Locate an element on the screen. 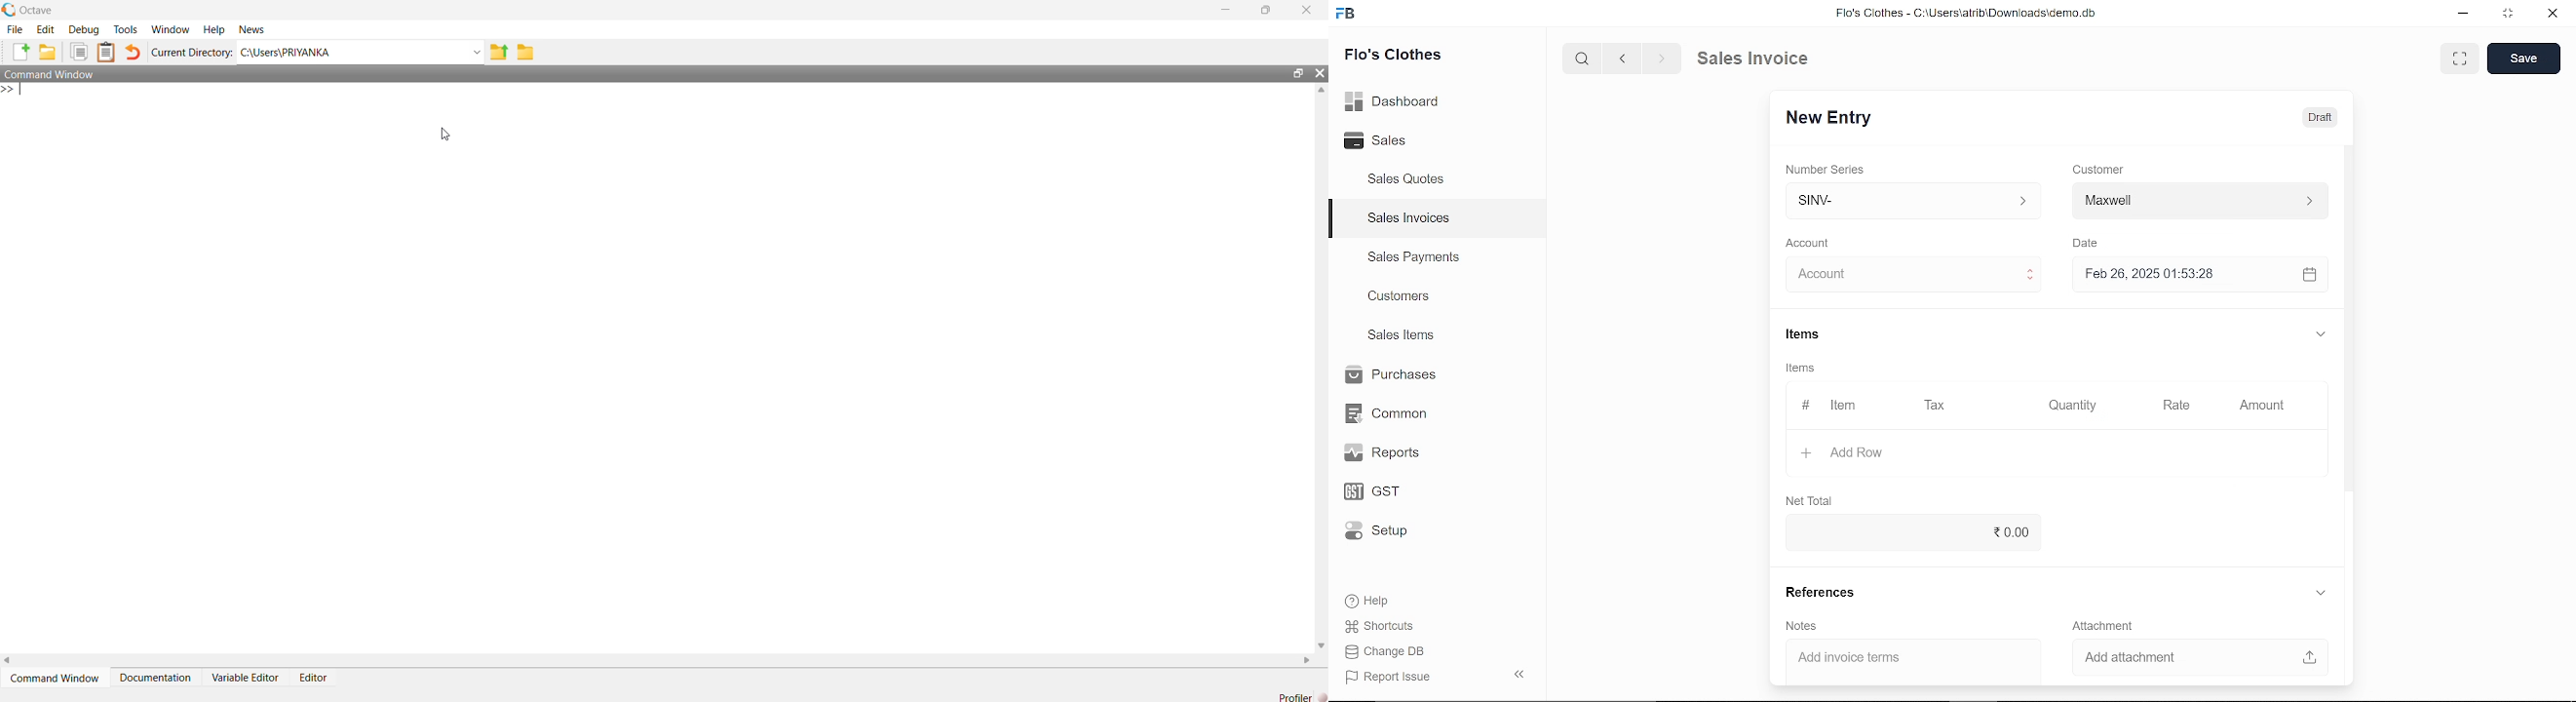 The height and width of the screenshot is (728, 2576). Dashboard is located at coordinates (1397, 100).